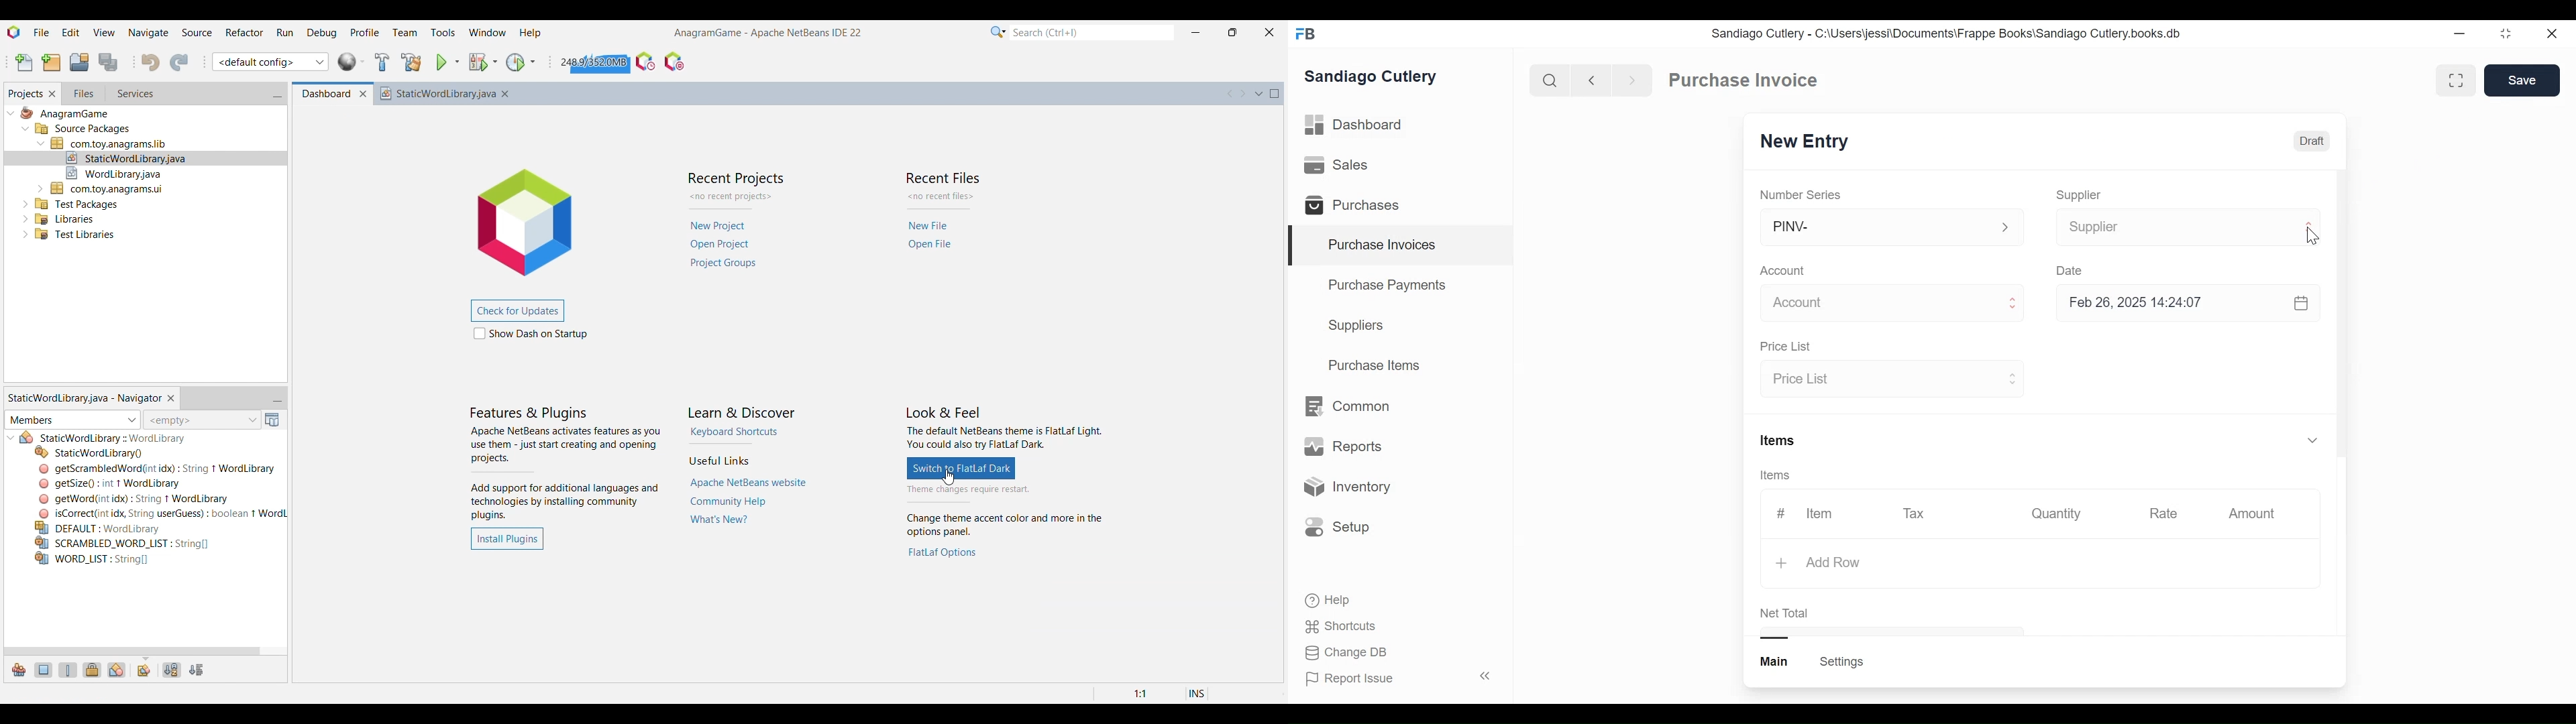 The height and width of the screenshot is (728, 2576). I want to click on Item, so click(1818, 514).